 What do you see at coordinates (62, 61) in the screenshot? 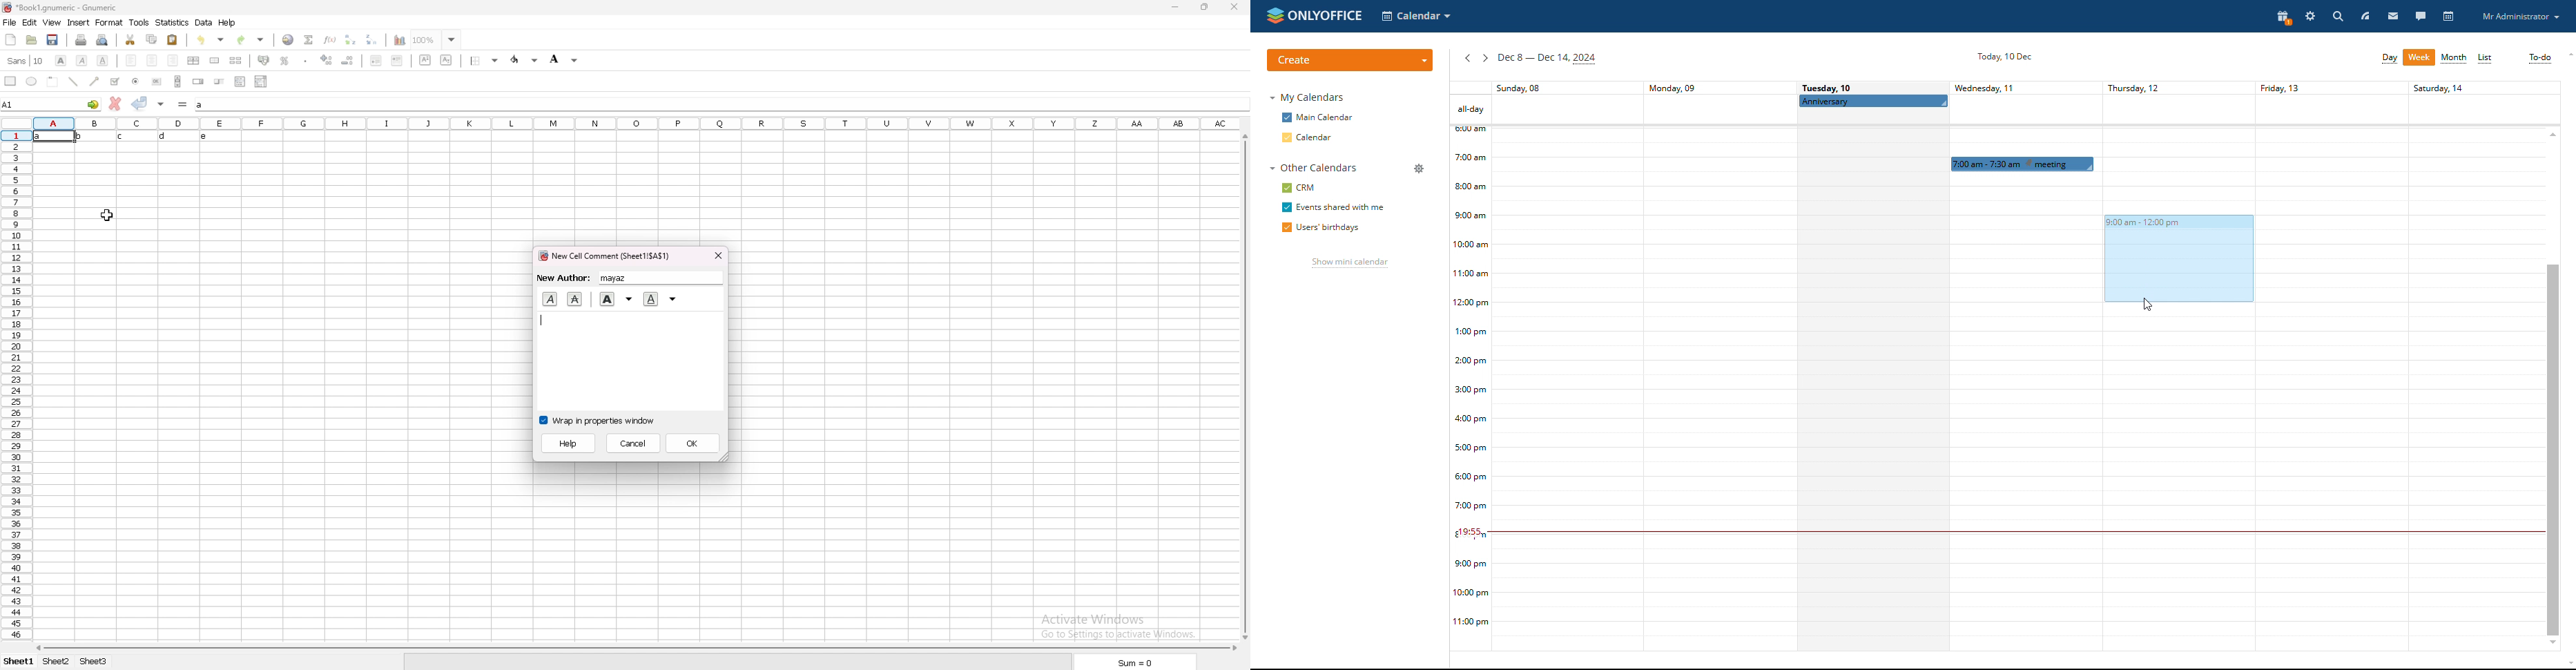
I see `bold` at bounding box center [62, 61].